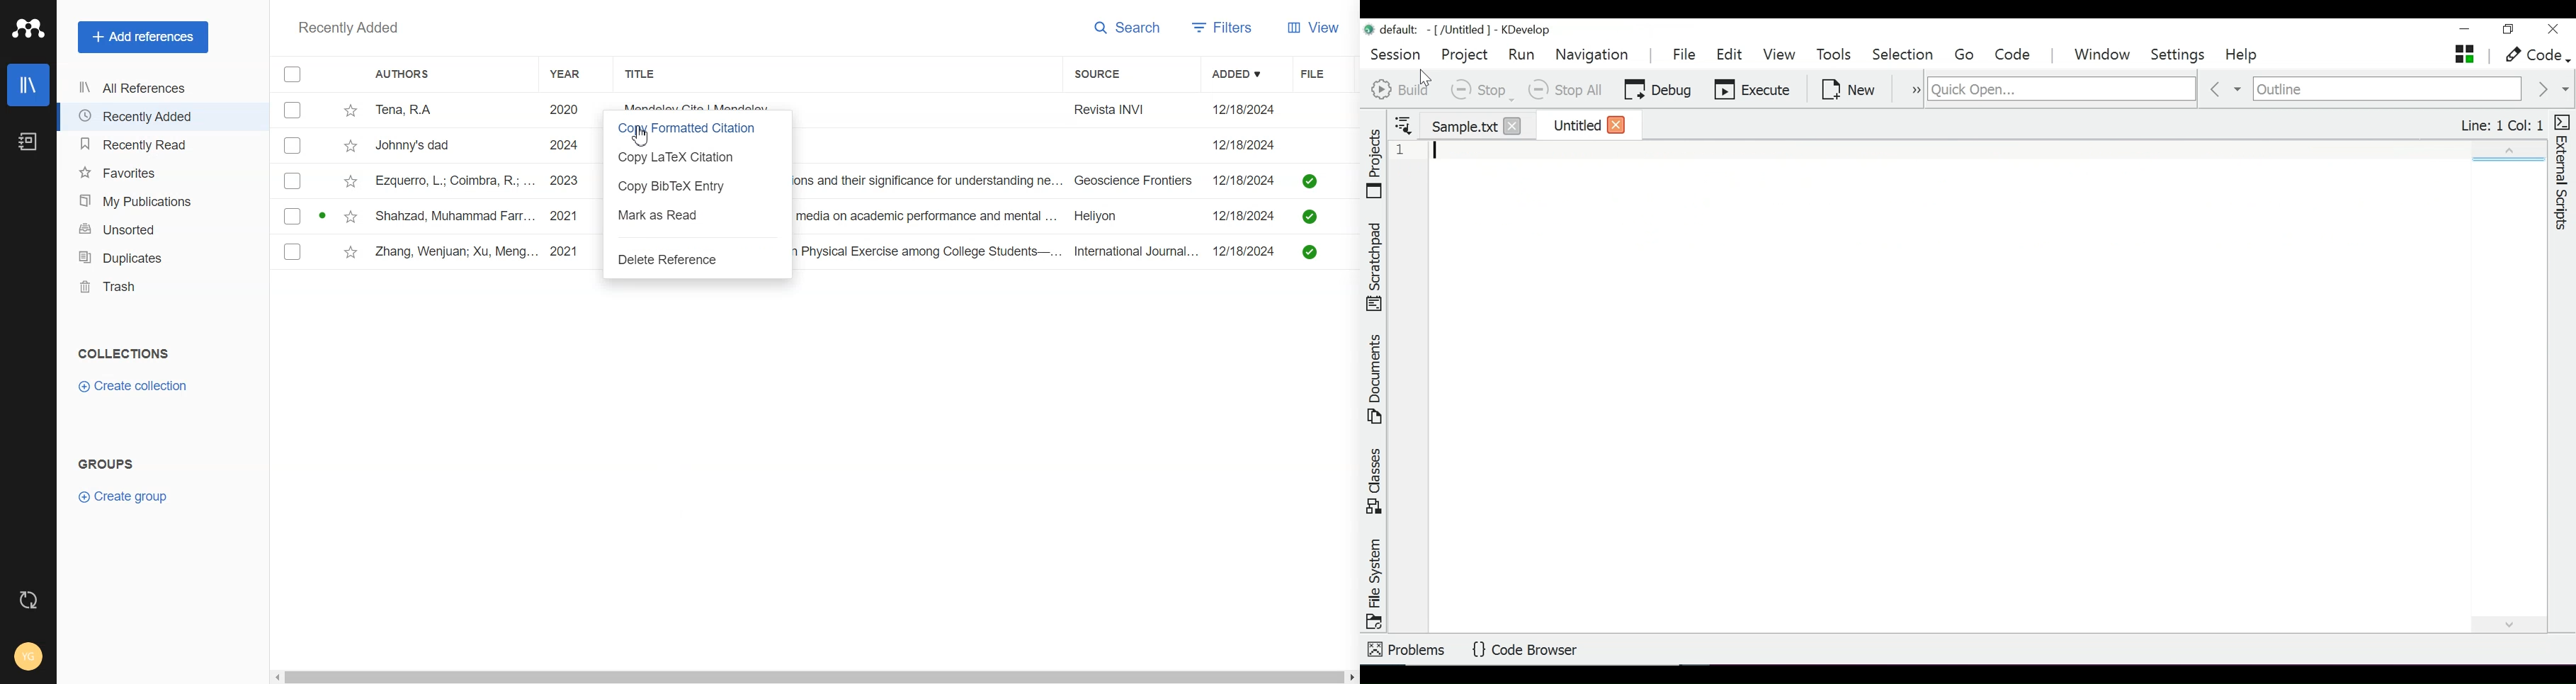  What do you see at coordinates (293, 74) in the screenshot?
I see `Checkbox` at bounding box center [293, 74].